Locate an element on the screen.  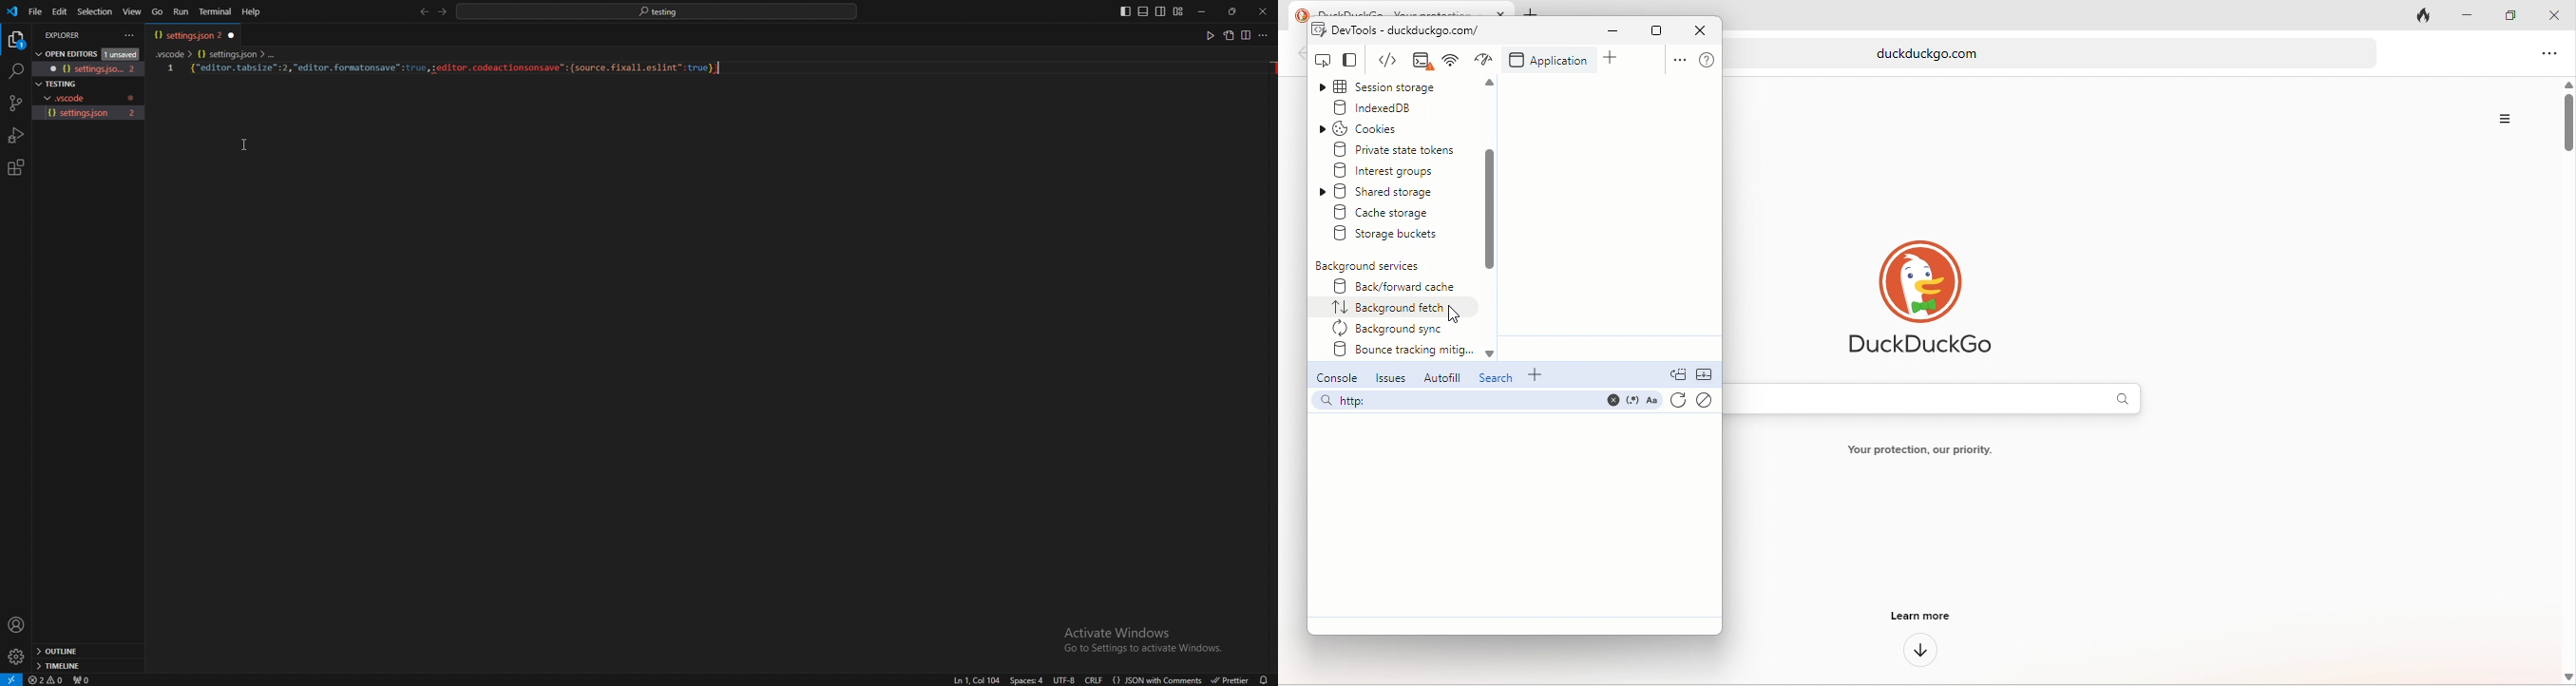
minimize is located at coordinates (1204, 12).